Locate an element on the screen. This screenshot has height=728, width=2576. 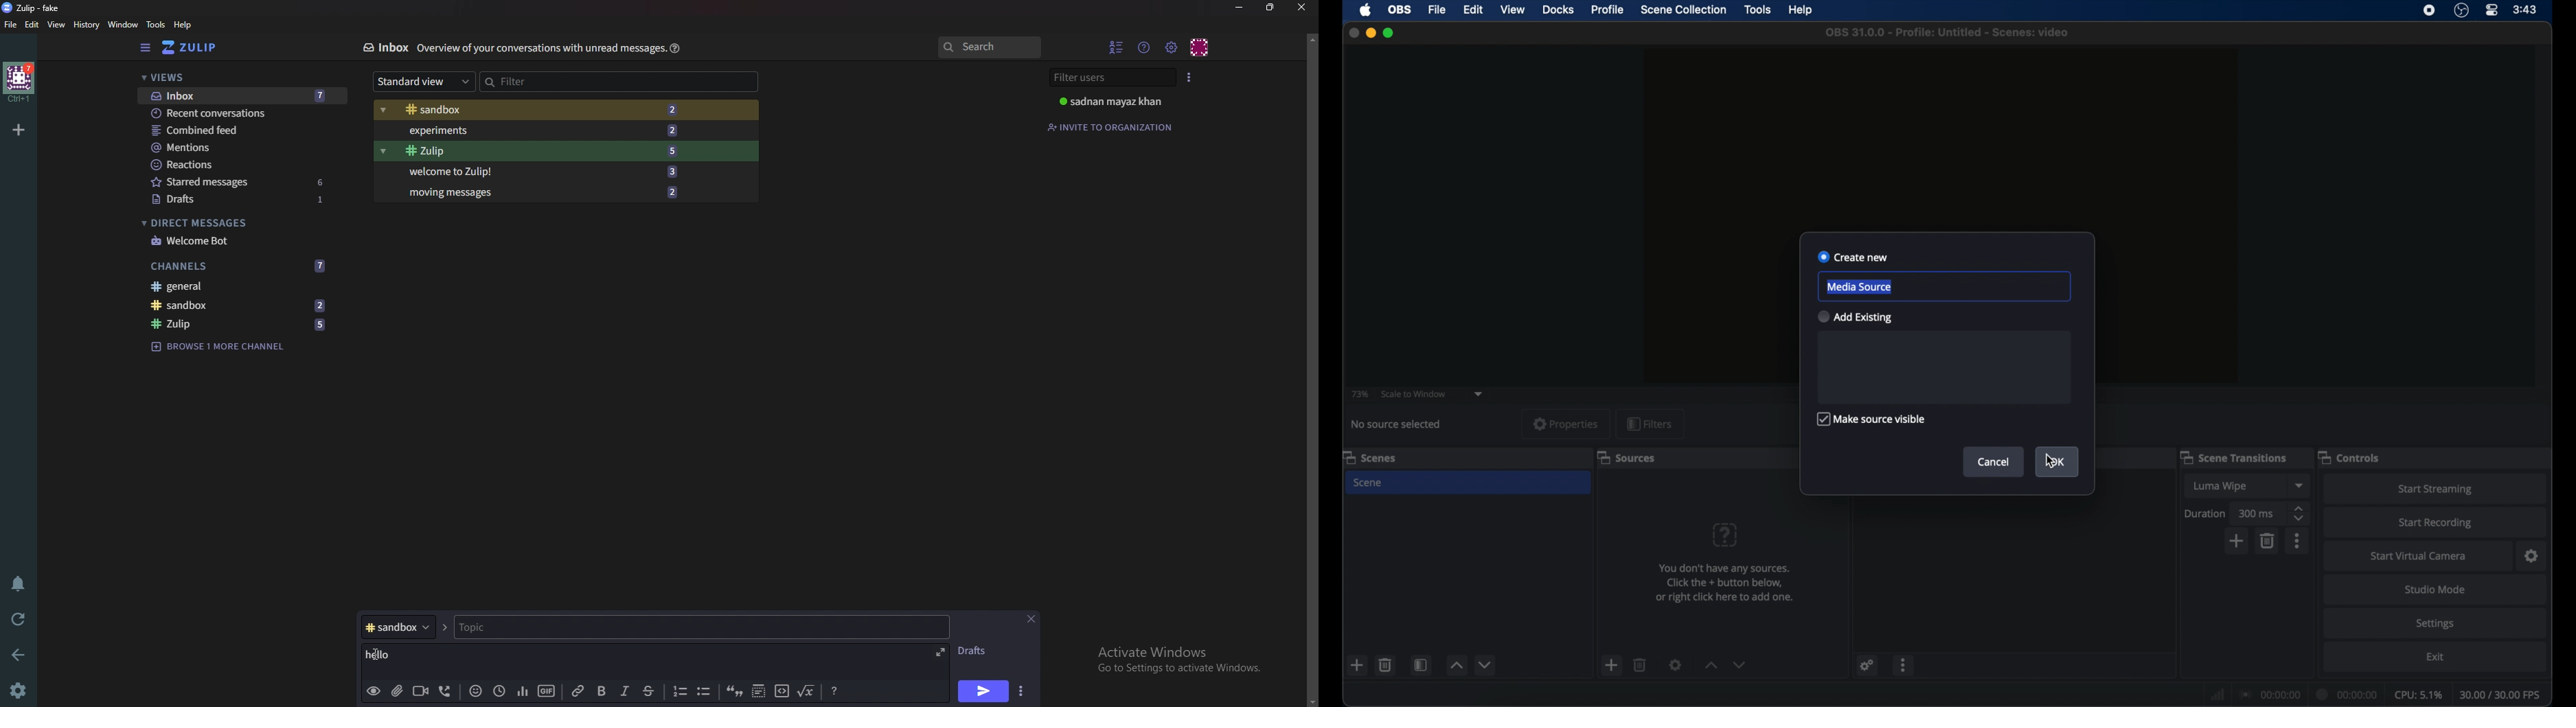
decrement is located at coordinates (1739, 664).